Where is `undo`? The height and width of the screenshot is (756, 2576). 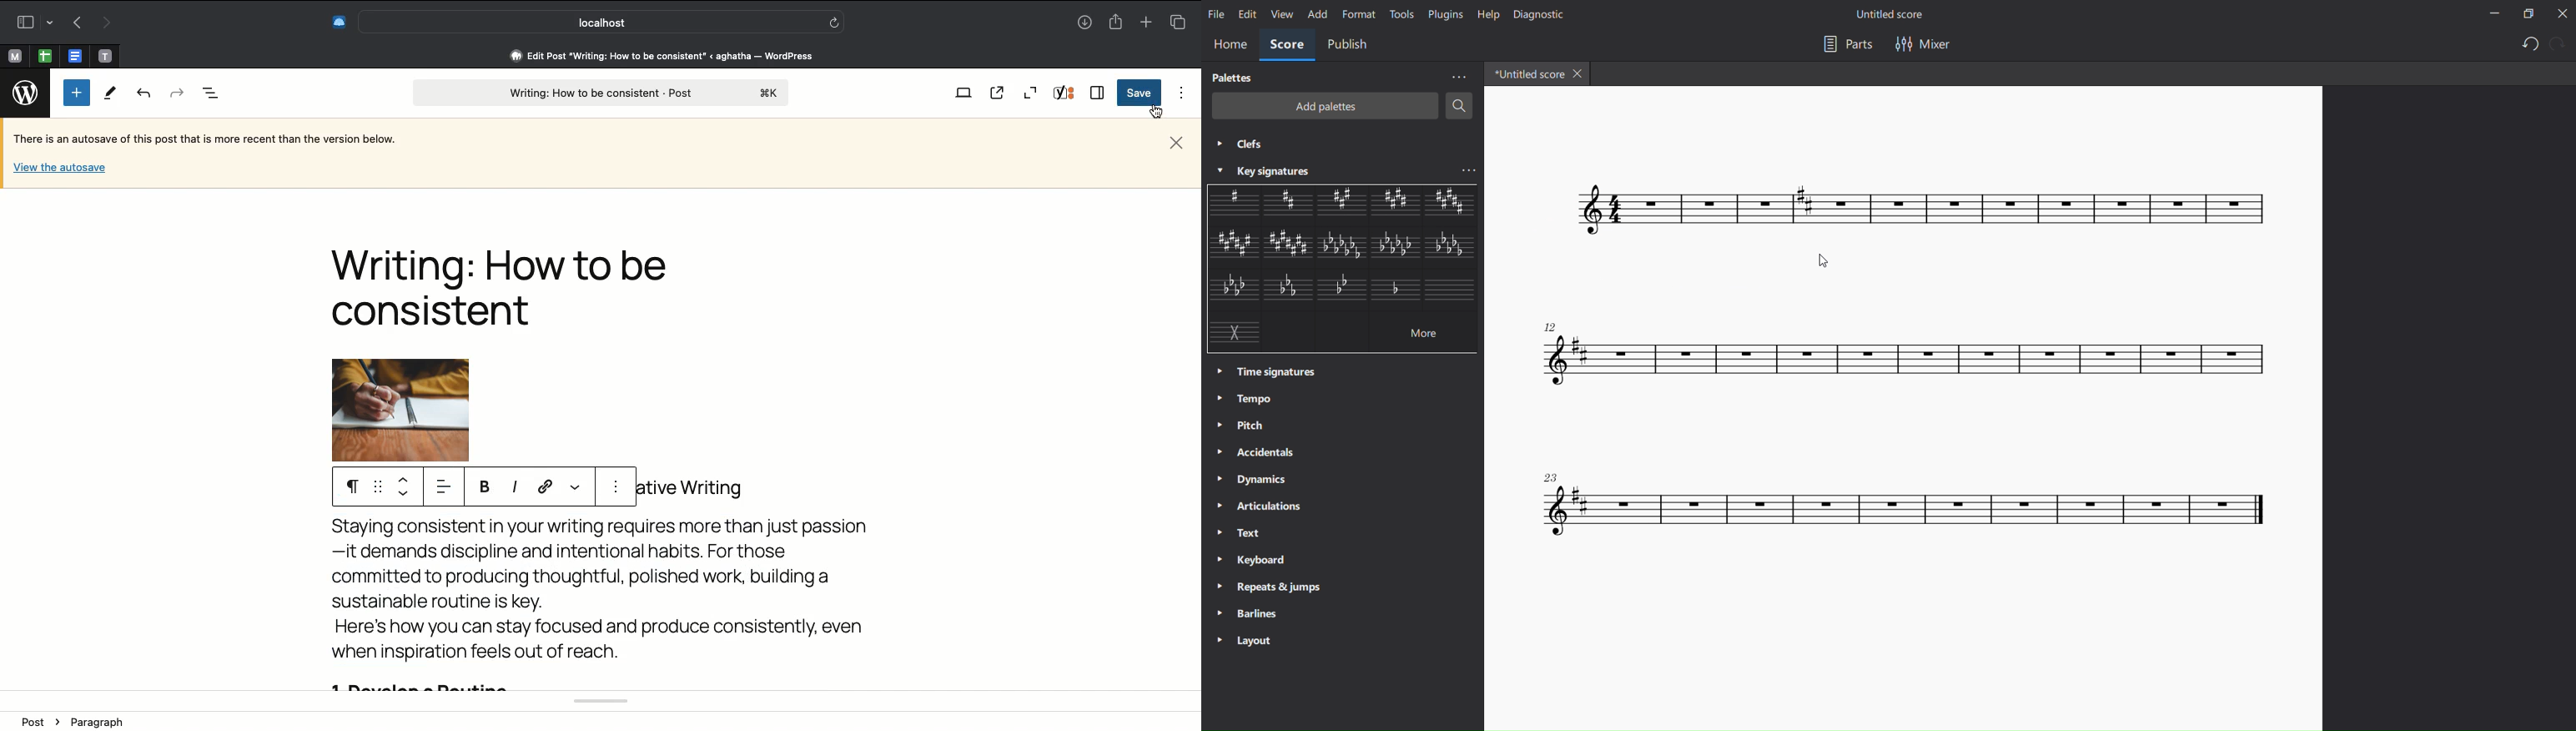
undo is located at coordinates (2528, 45).